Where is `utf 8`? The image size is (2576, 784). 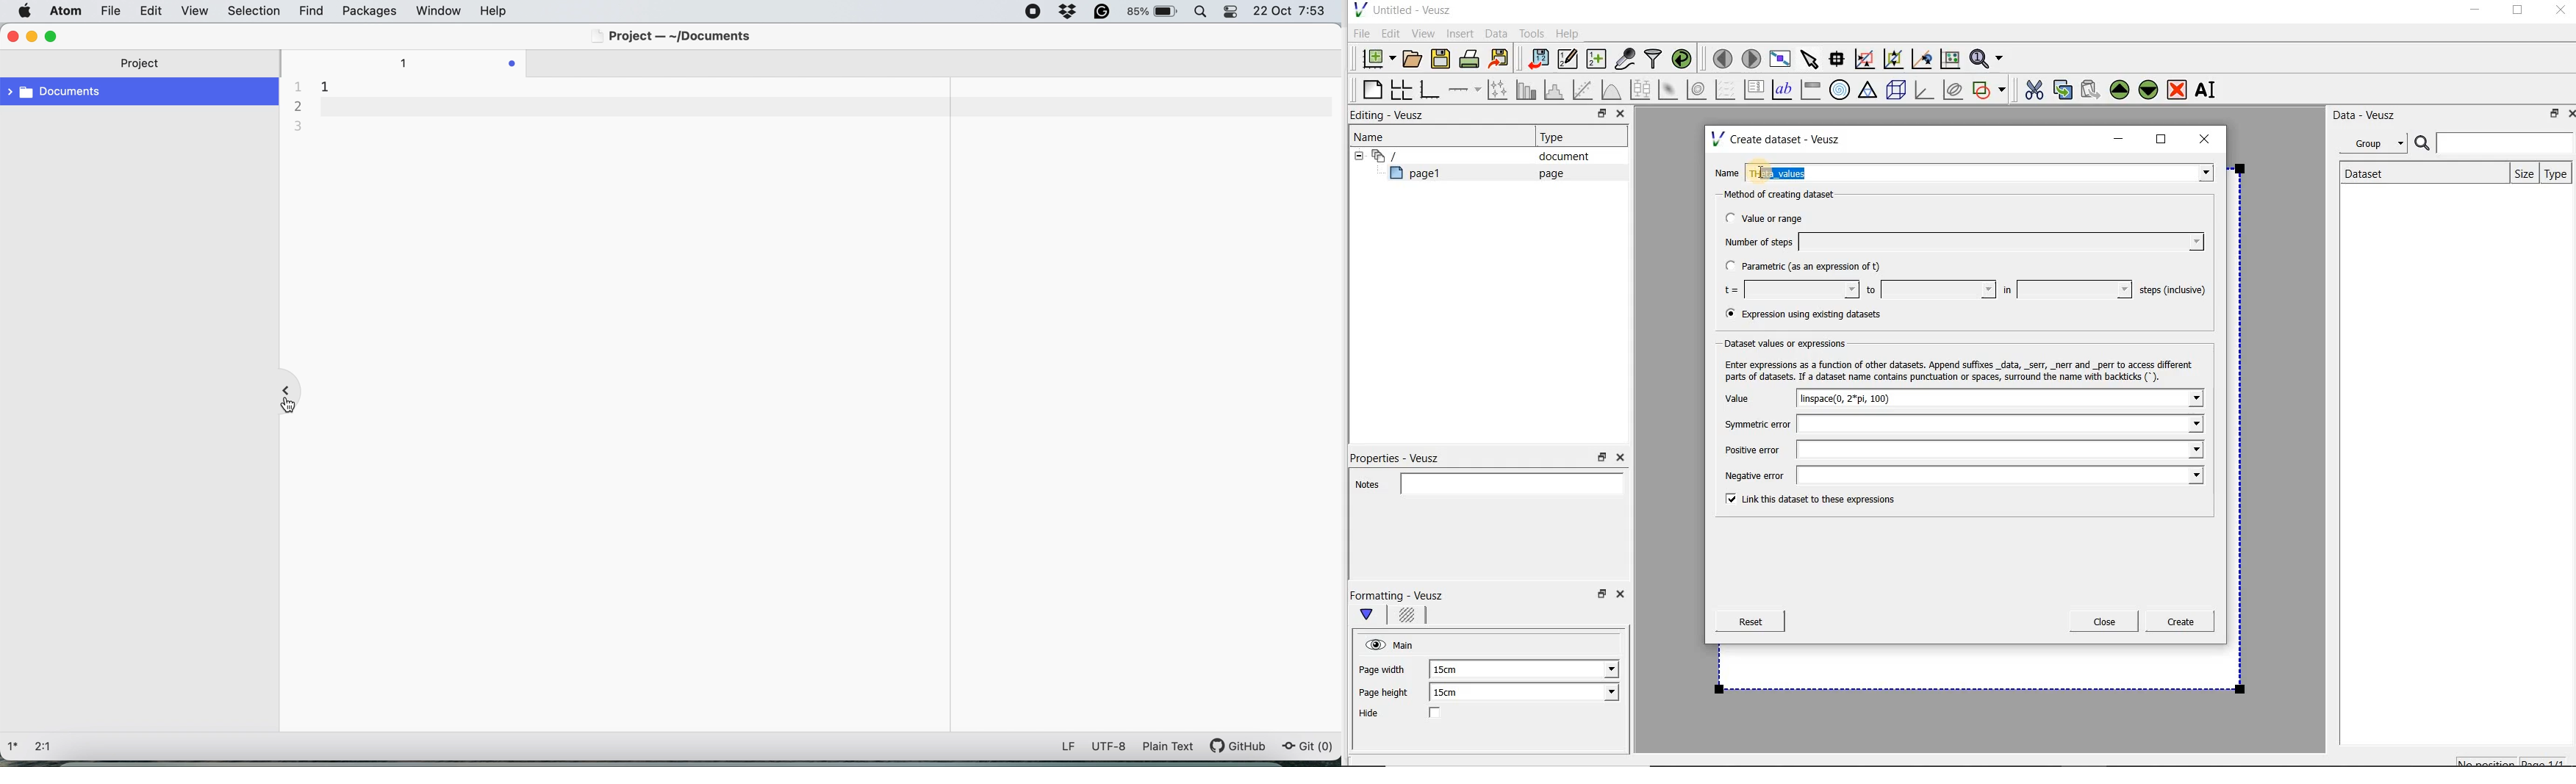 utf 8 is located at coordinates (1110, 748).